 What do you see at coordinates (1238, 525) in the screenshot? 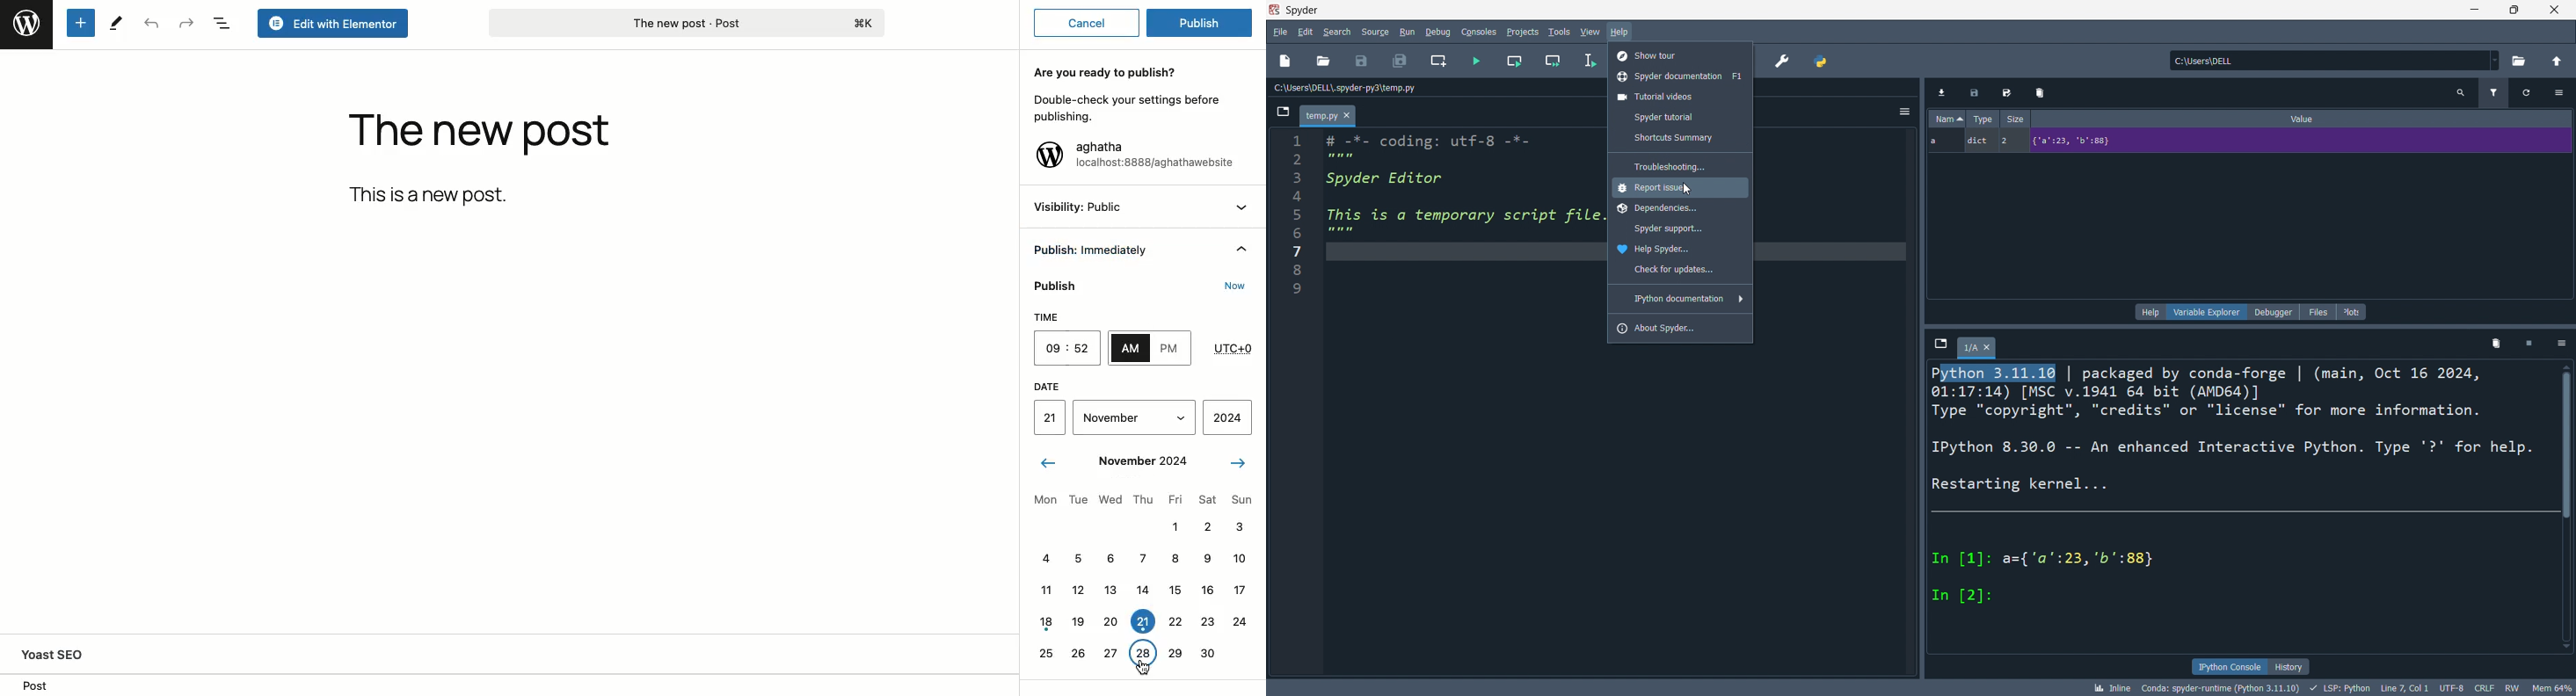
I see `3` at bounding box center [1238, 525].